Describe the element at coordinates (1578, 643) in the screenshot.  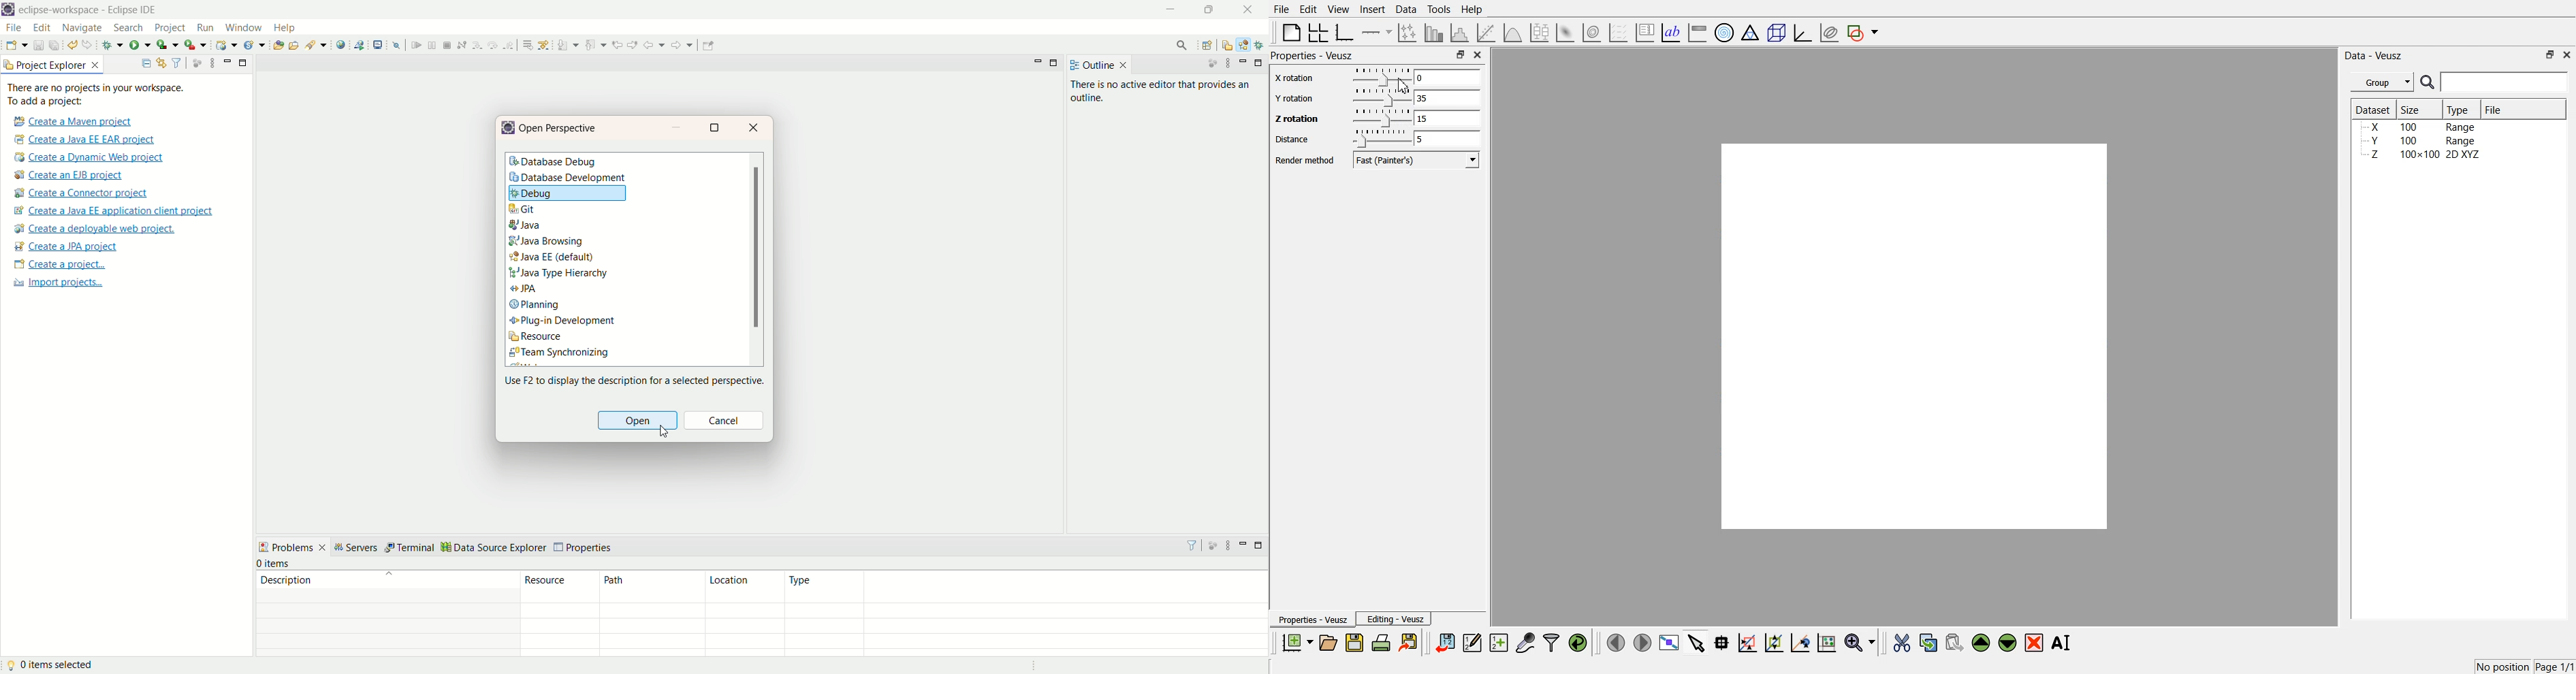
I see `Reload linked dataset` at that location.